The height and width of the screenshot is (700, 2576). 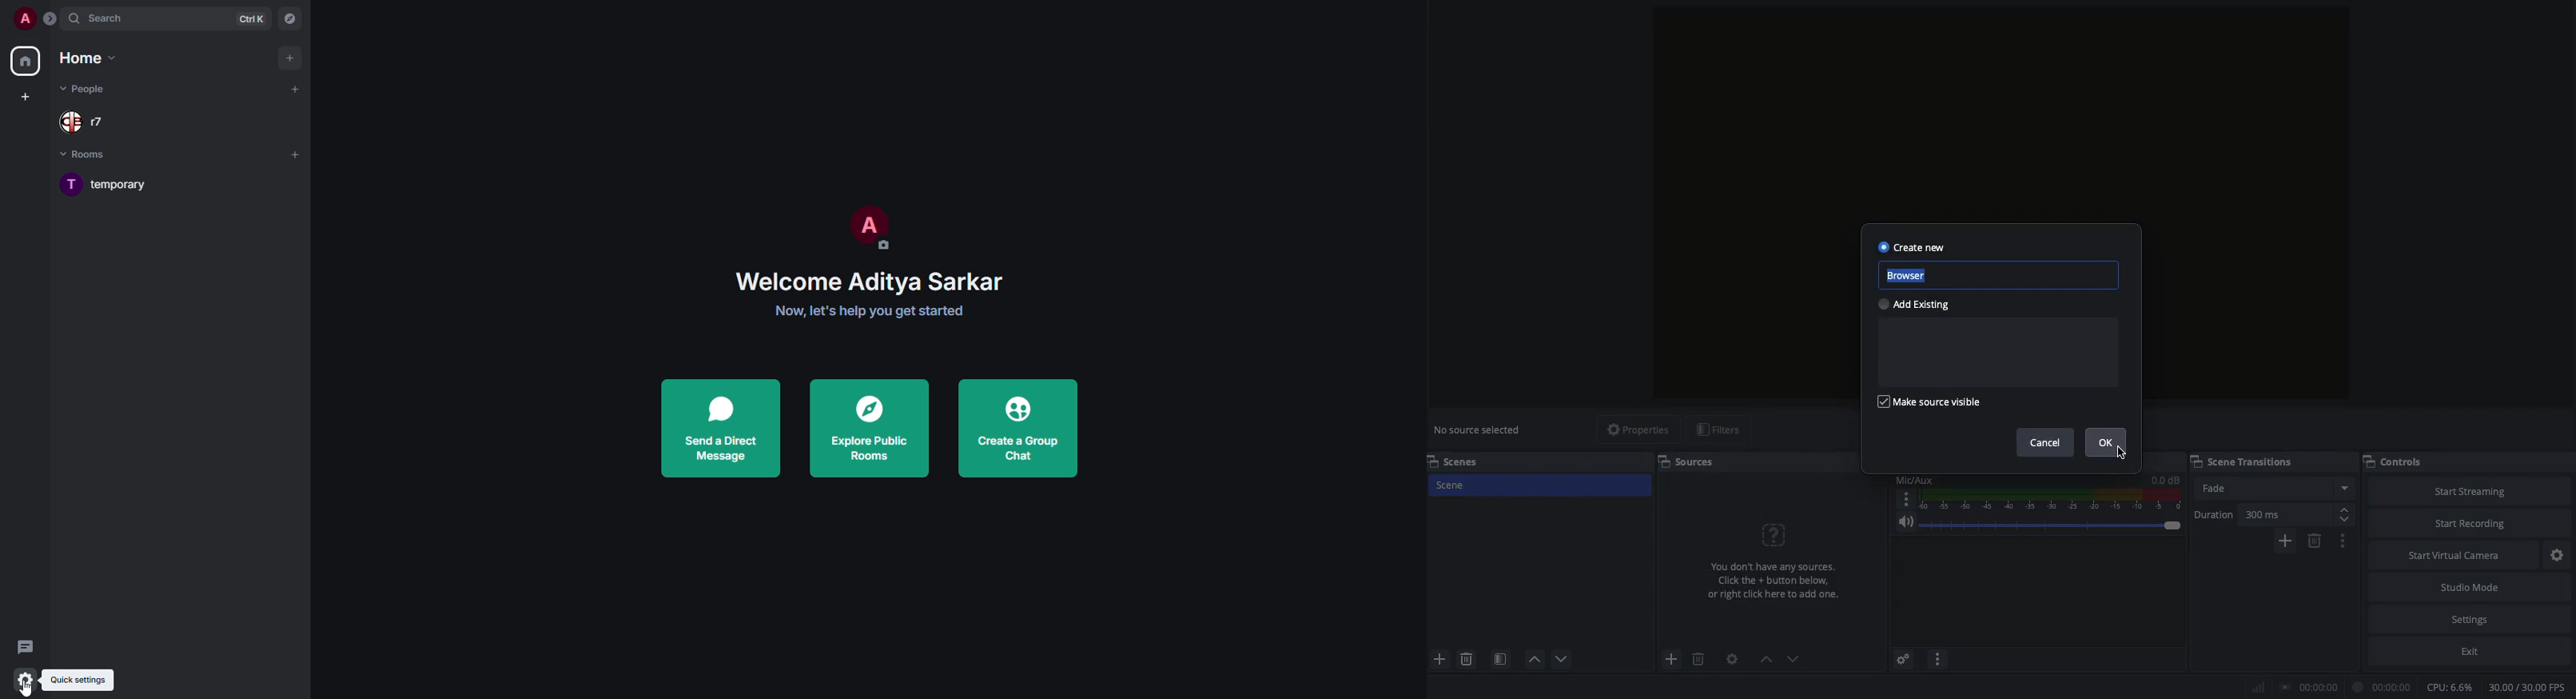 I want to click on Scene, so click(x=1539, y=485).